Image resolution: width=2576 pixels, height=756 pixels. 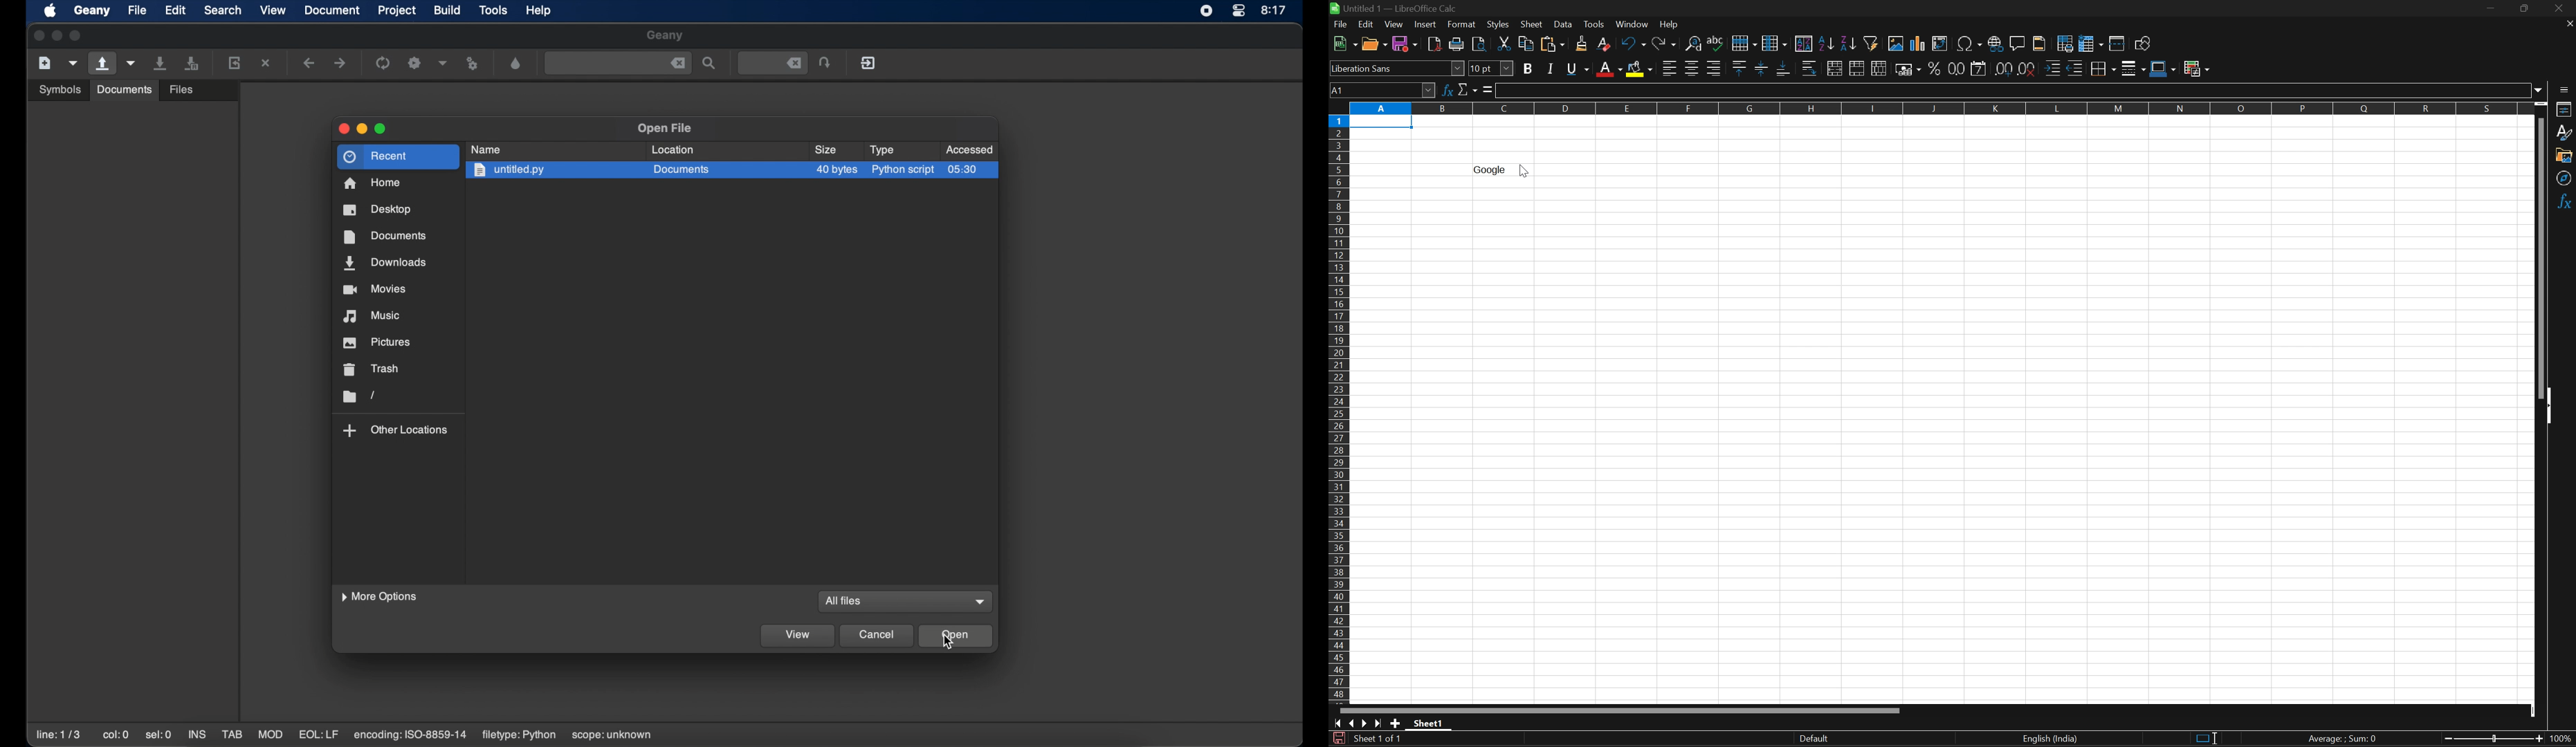 What do you see at coordinates (1377, 726) in the screenshot?
I see `Scroll to last sheet` at bounding box center [1377, 726].